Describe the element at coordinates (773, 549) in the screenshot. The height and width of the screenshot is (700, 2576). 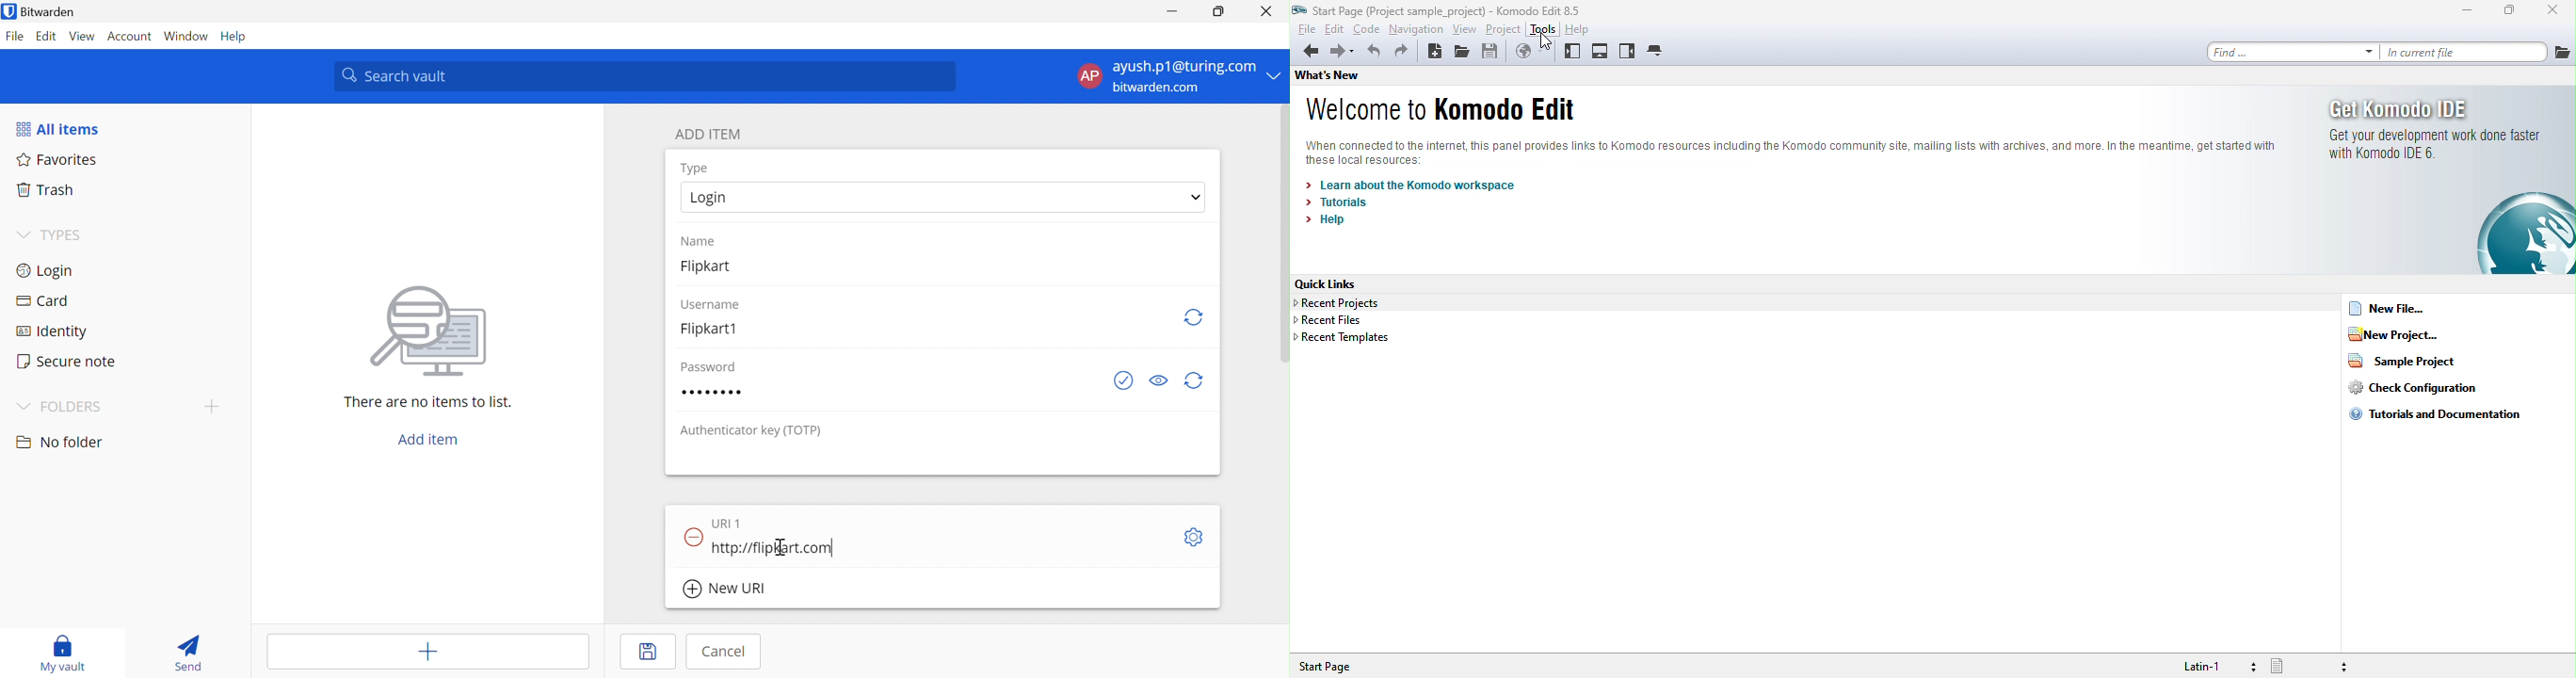
I see `https://flipkart.com` at that location.